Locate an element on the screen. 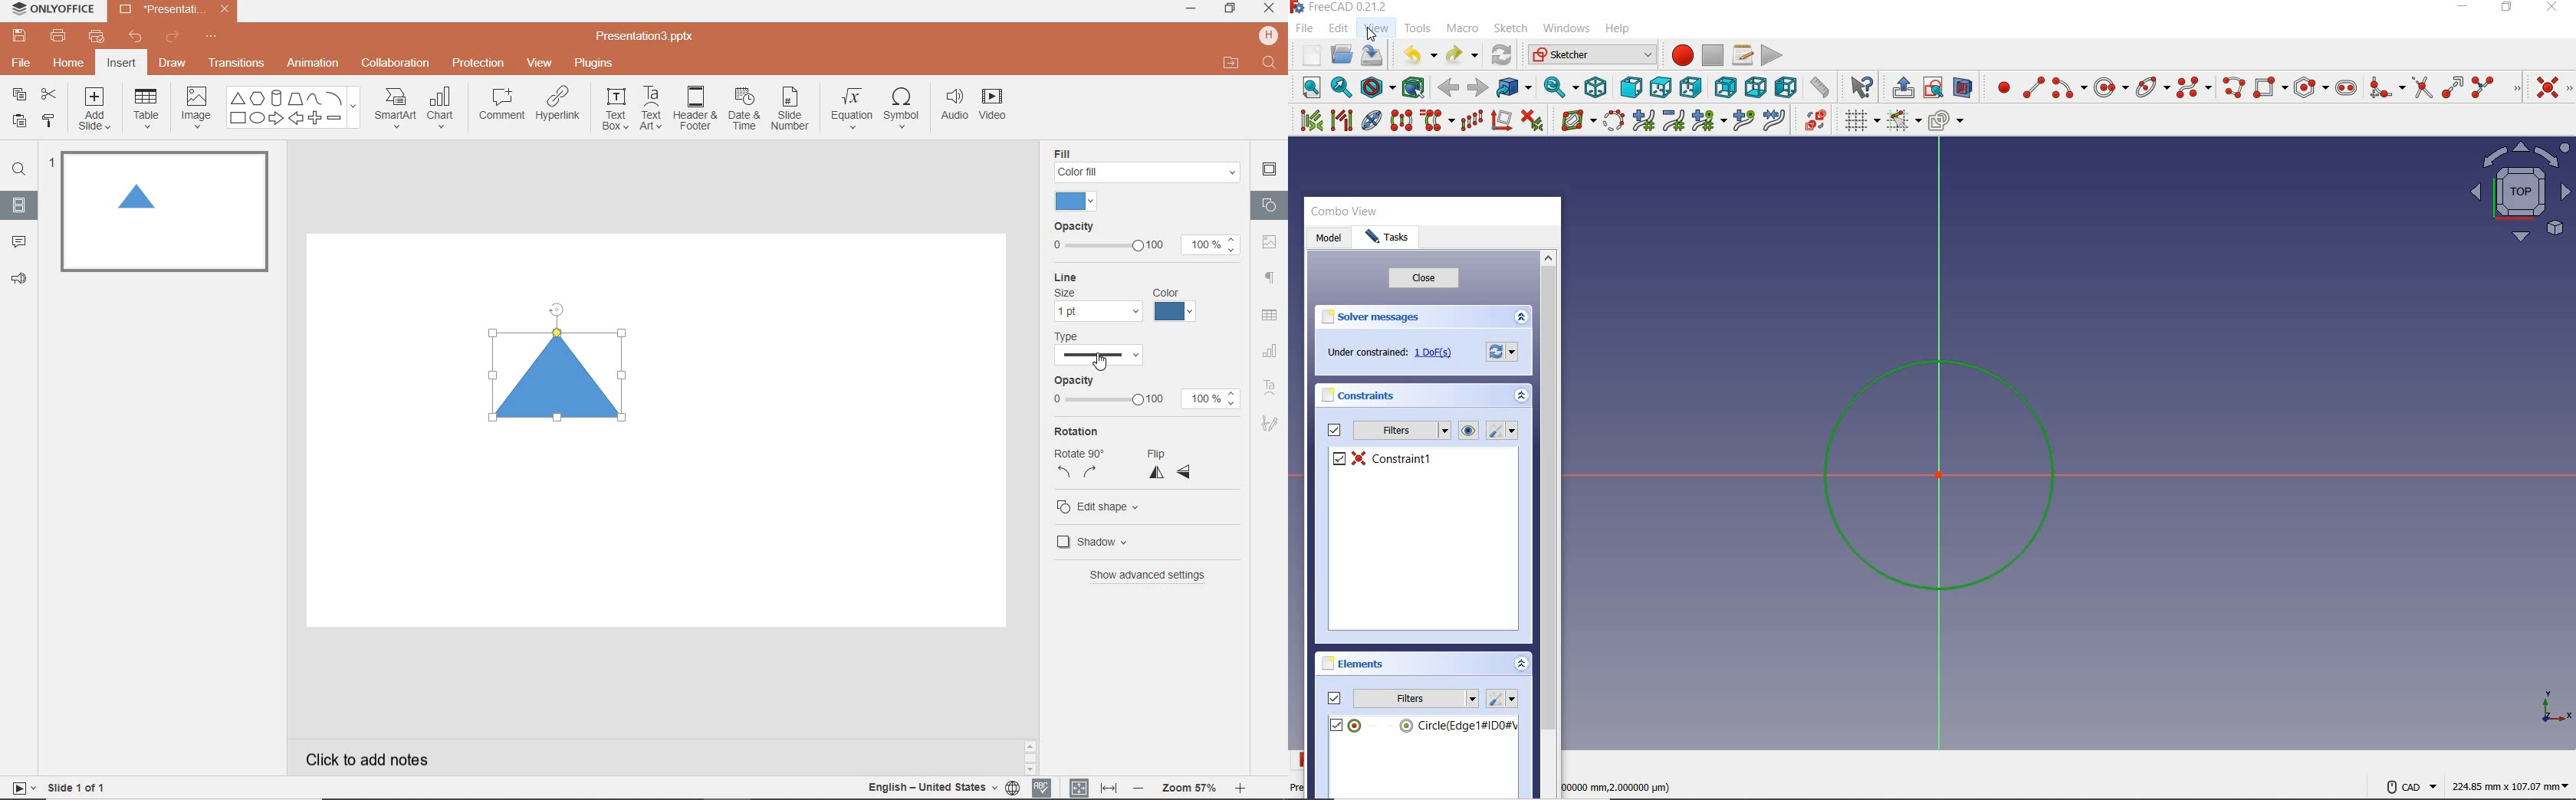  open is located at coordinates (1342, 55).